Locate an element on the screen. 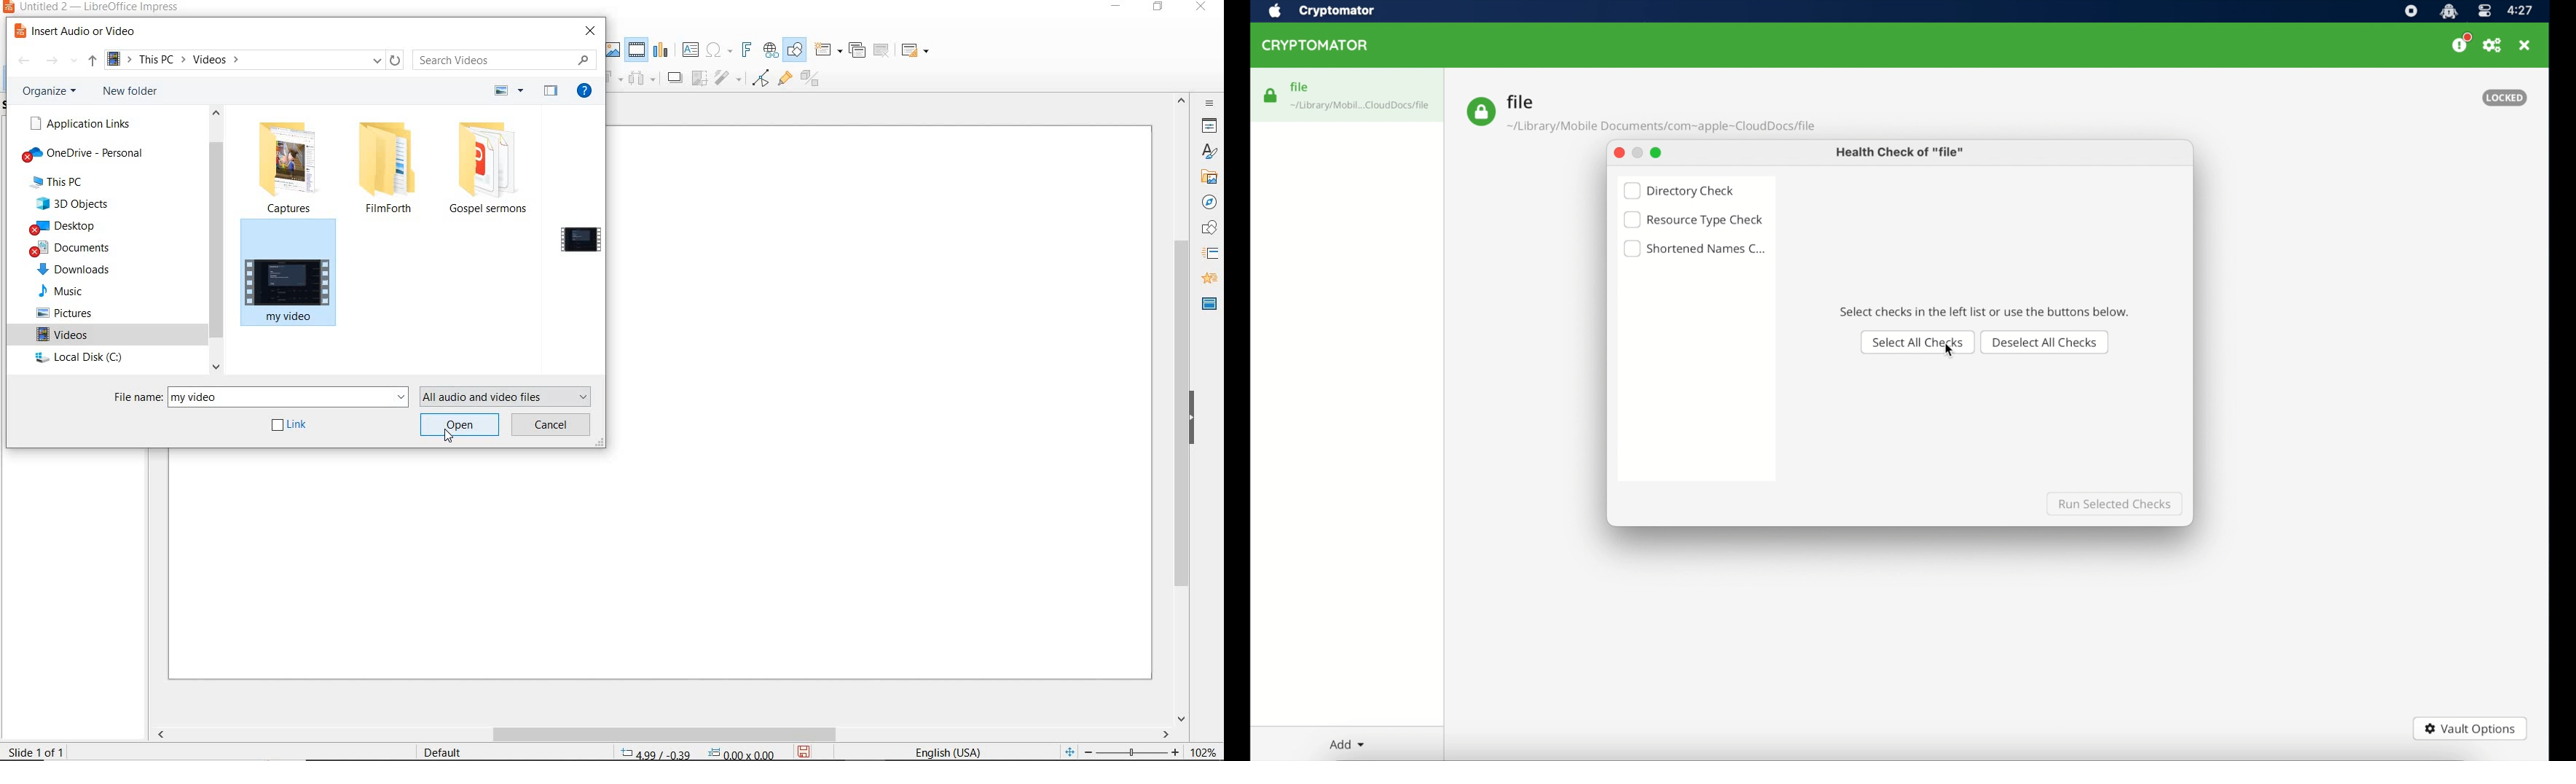  link is located at coordinates (292, 428).